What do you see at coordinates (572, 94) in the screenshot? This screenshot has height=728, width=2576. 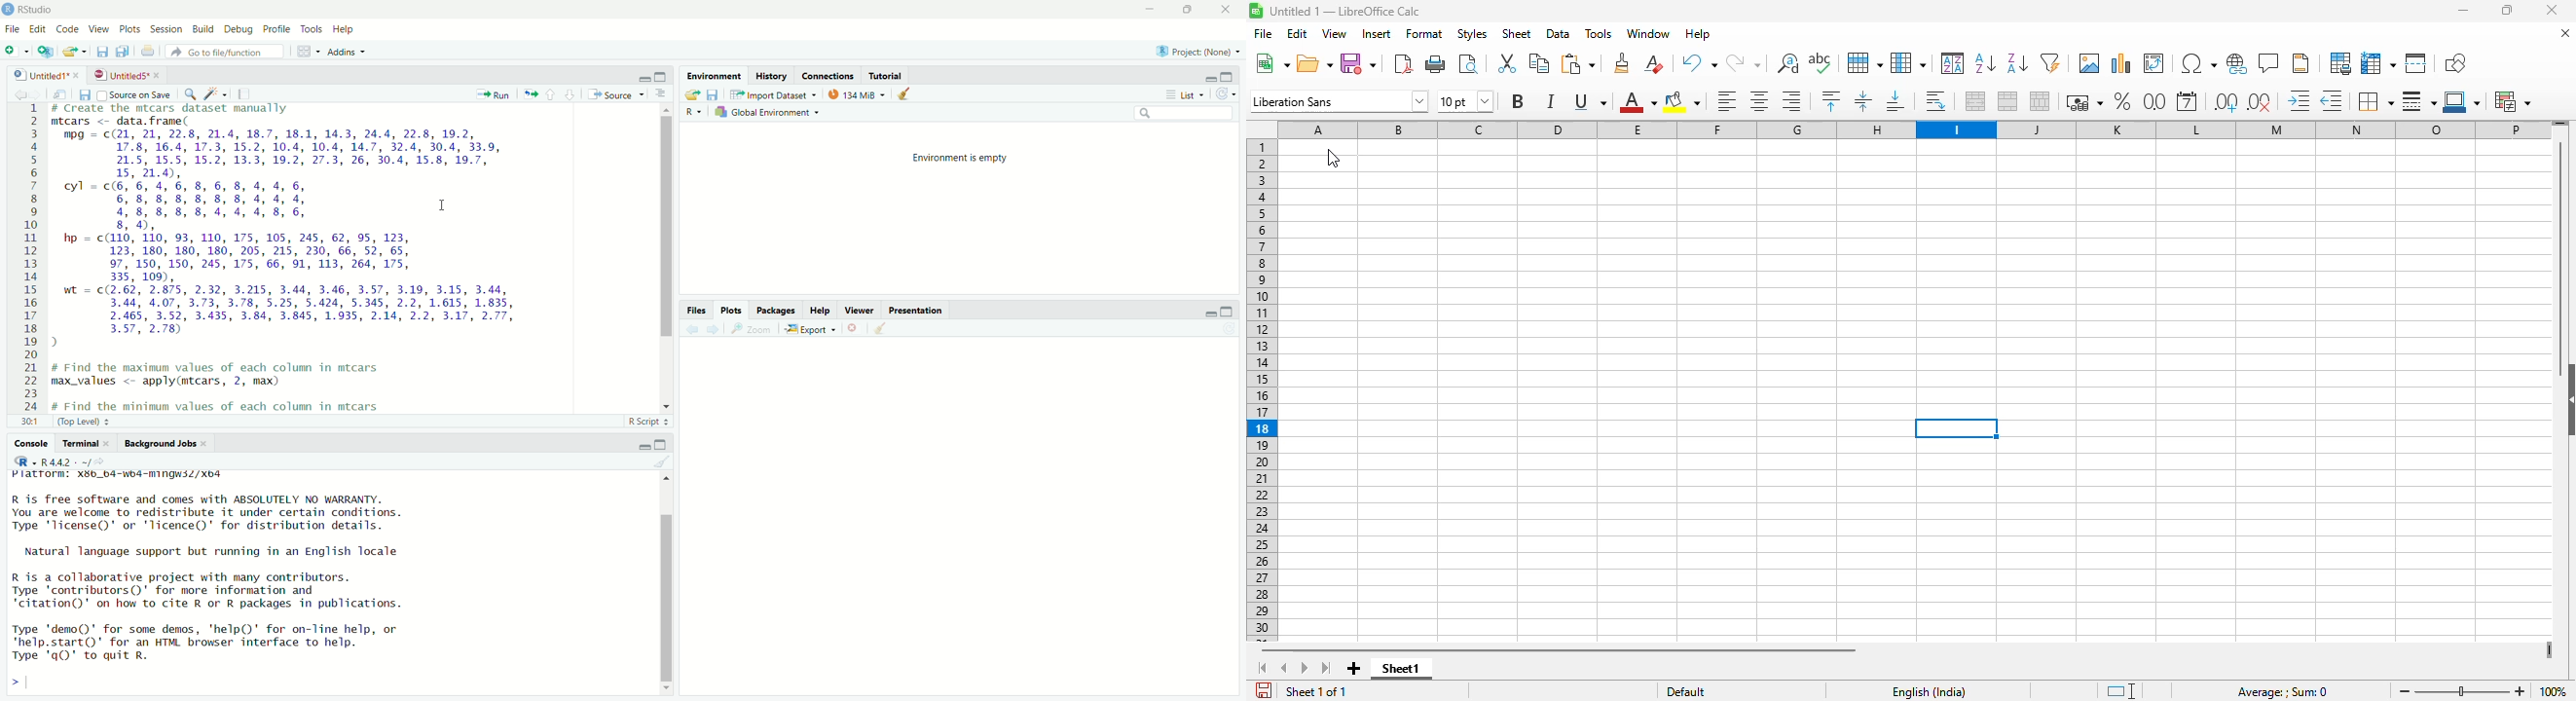 I see `downaward` at bounding box center [572, 94].